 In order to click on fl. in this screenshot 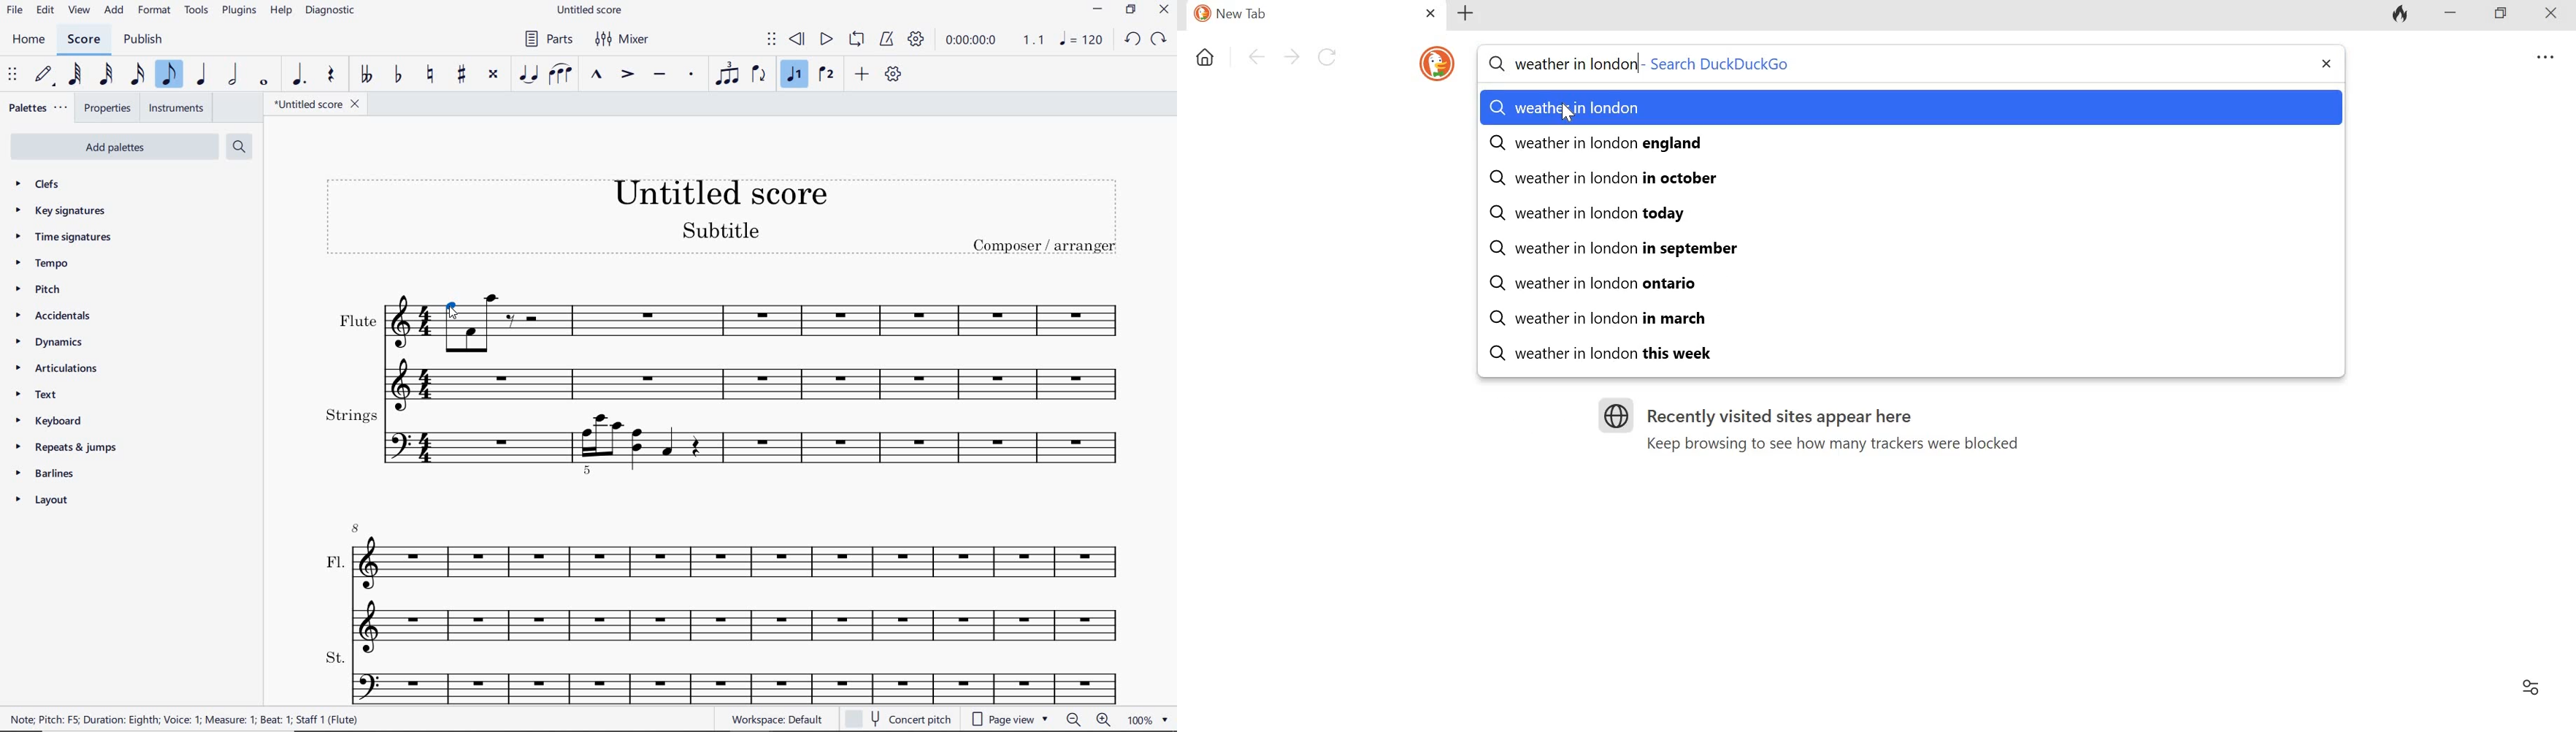, I will do `click(739, 583)`.